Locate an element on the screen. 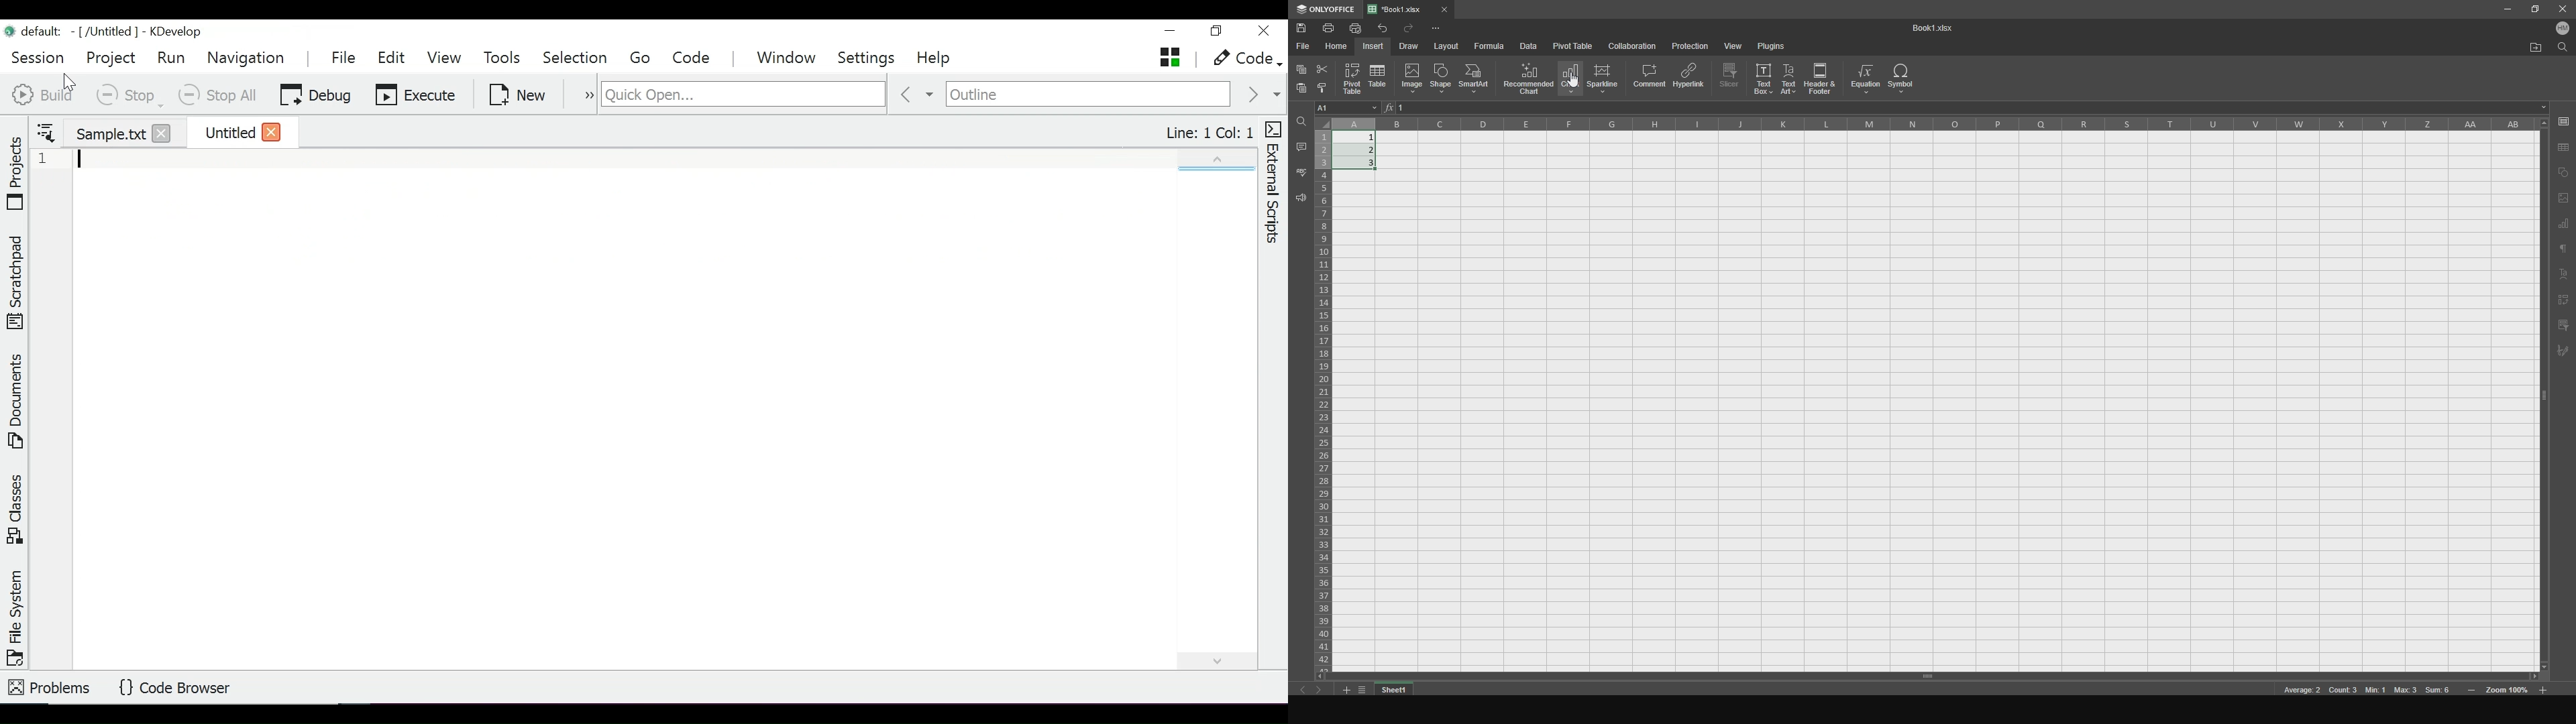 The image size is (2576, 728). layout is located at coordinates (1448, 46).